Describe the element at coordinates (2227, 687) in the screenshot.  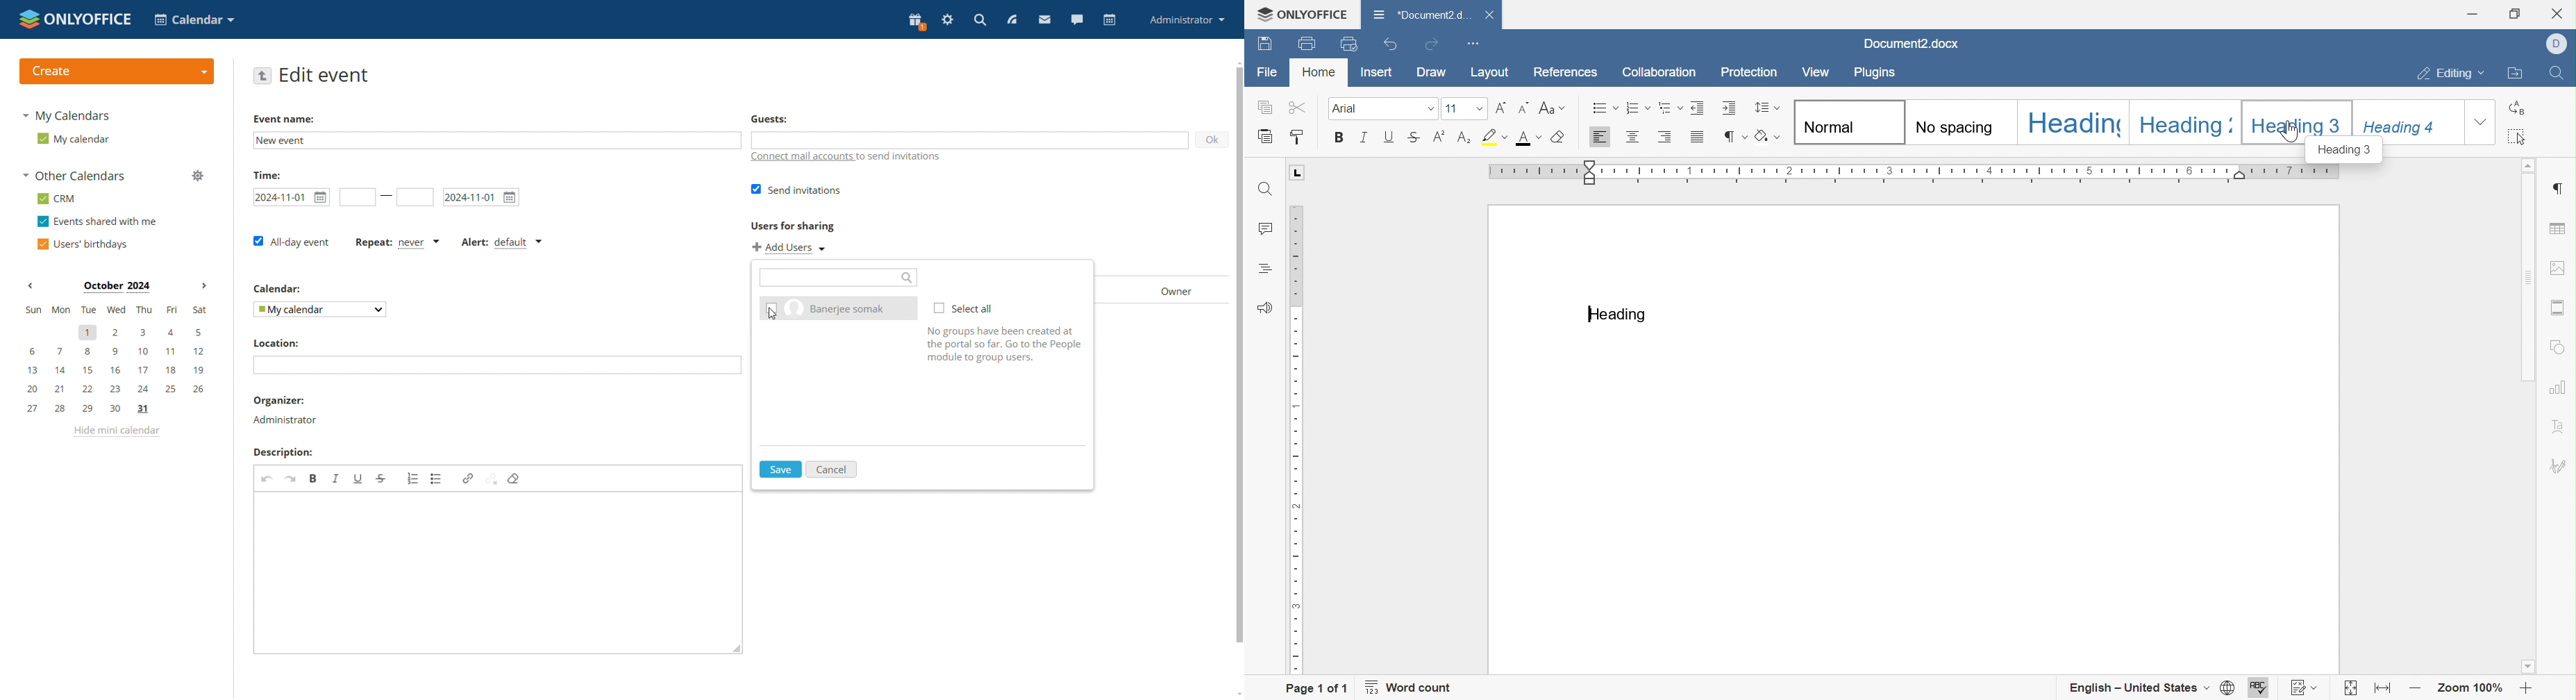
I see `Set document language` at that location.